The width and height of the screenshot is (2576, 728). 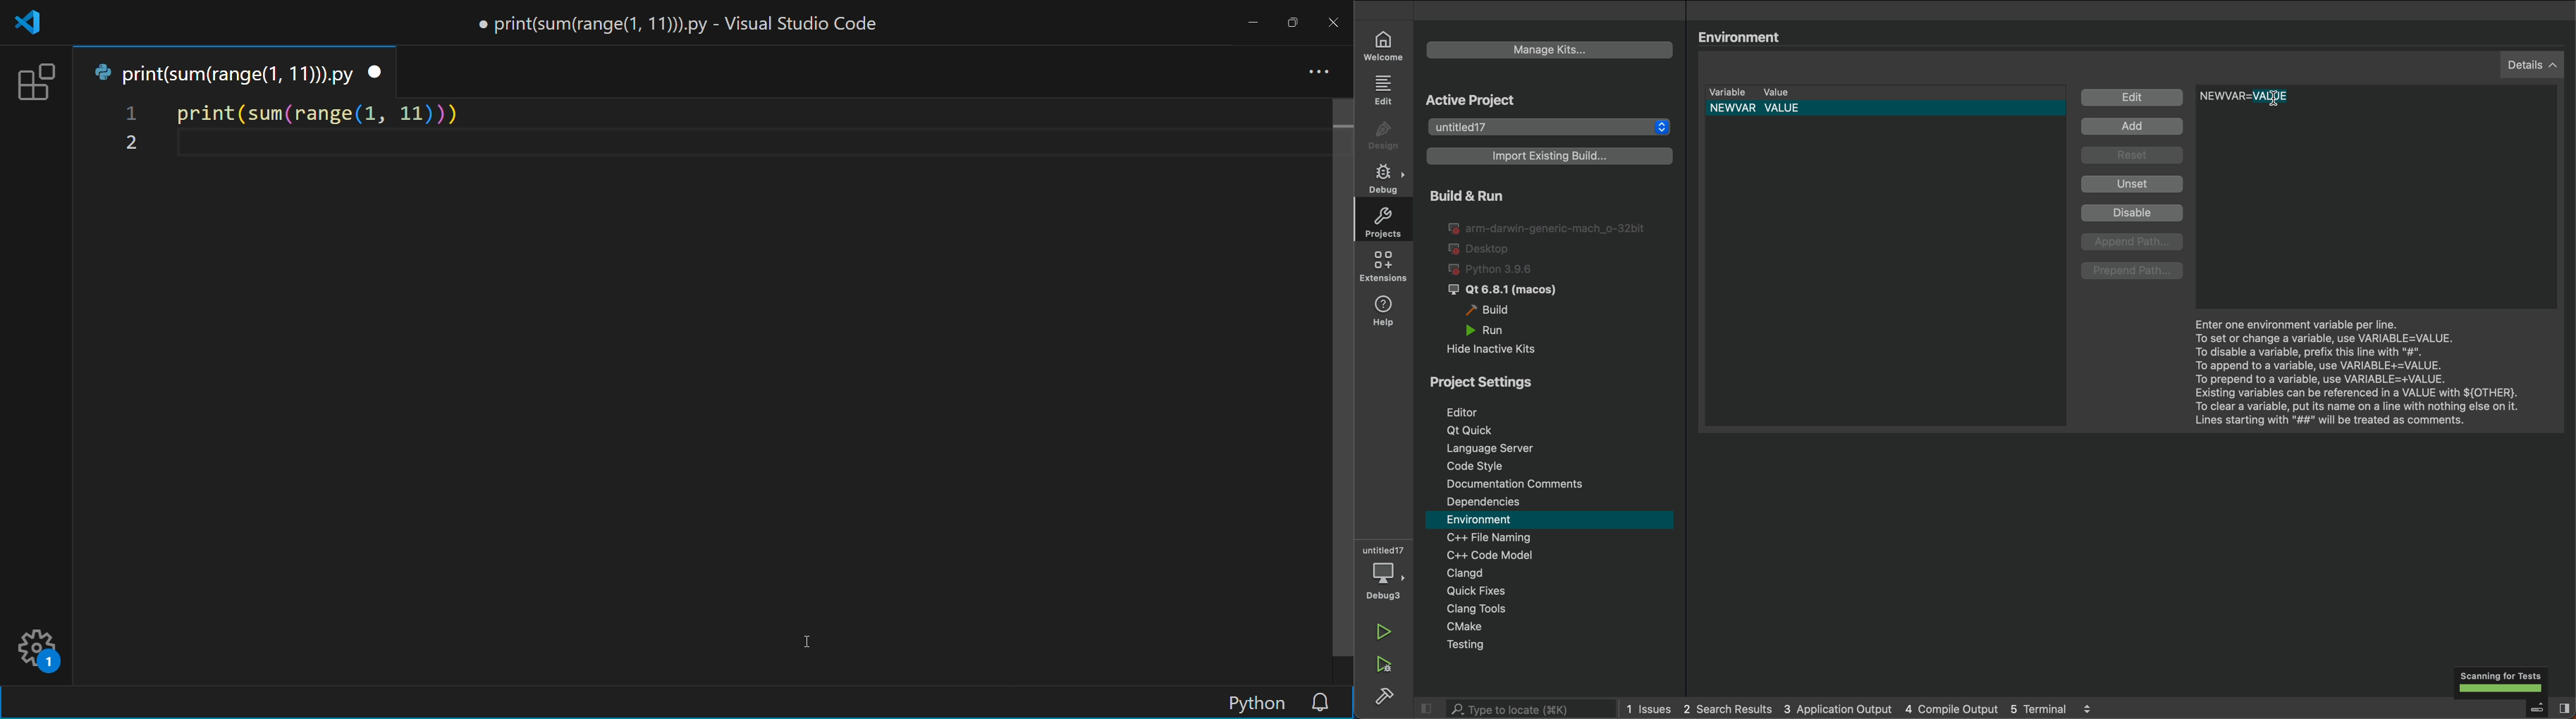 I want to click on Project Settings, so click(x=1544, y=379).